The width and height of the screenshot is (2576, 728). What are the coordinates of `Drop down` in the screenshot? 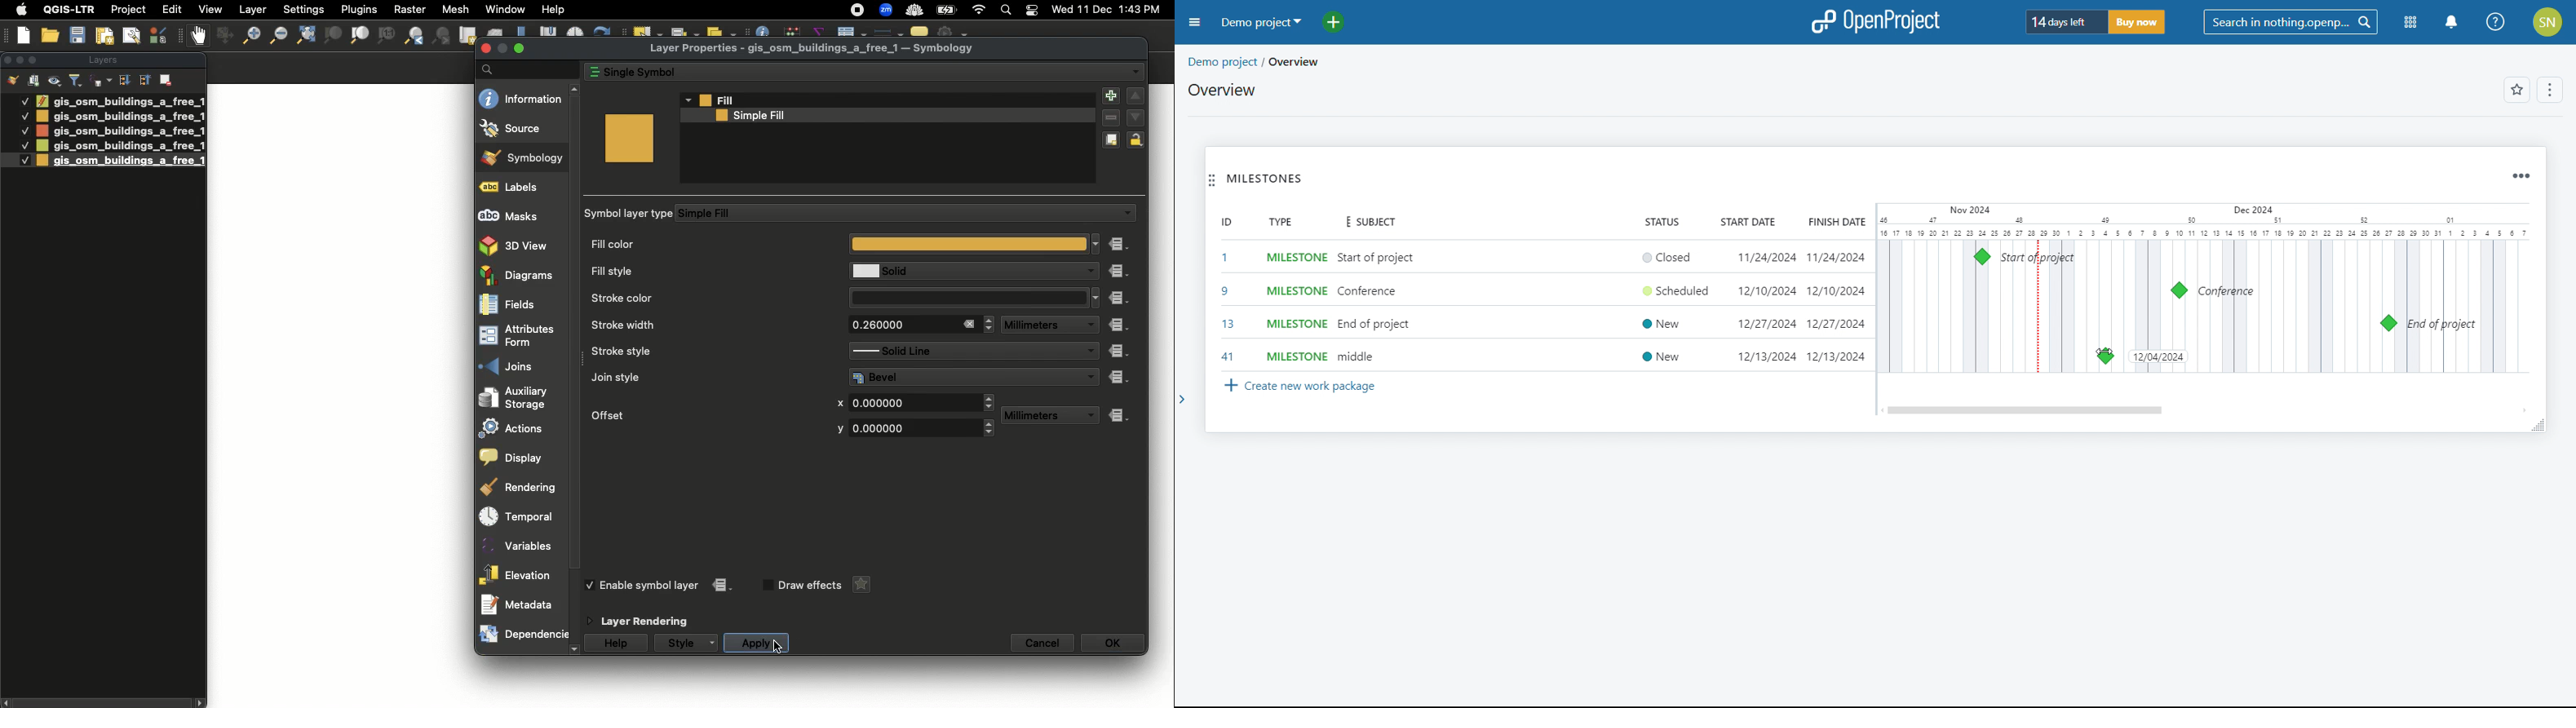 It's located at (687, 100).